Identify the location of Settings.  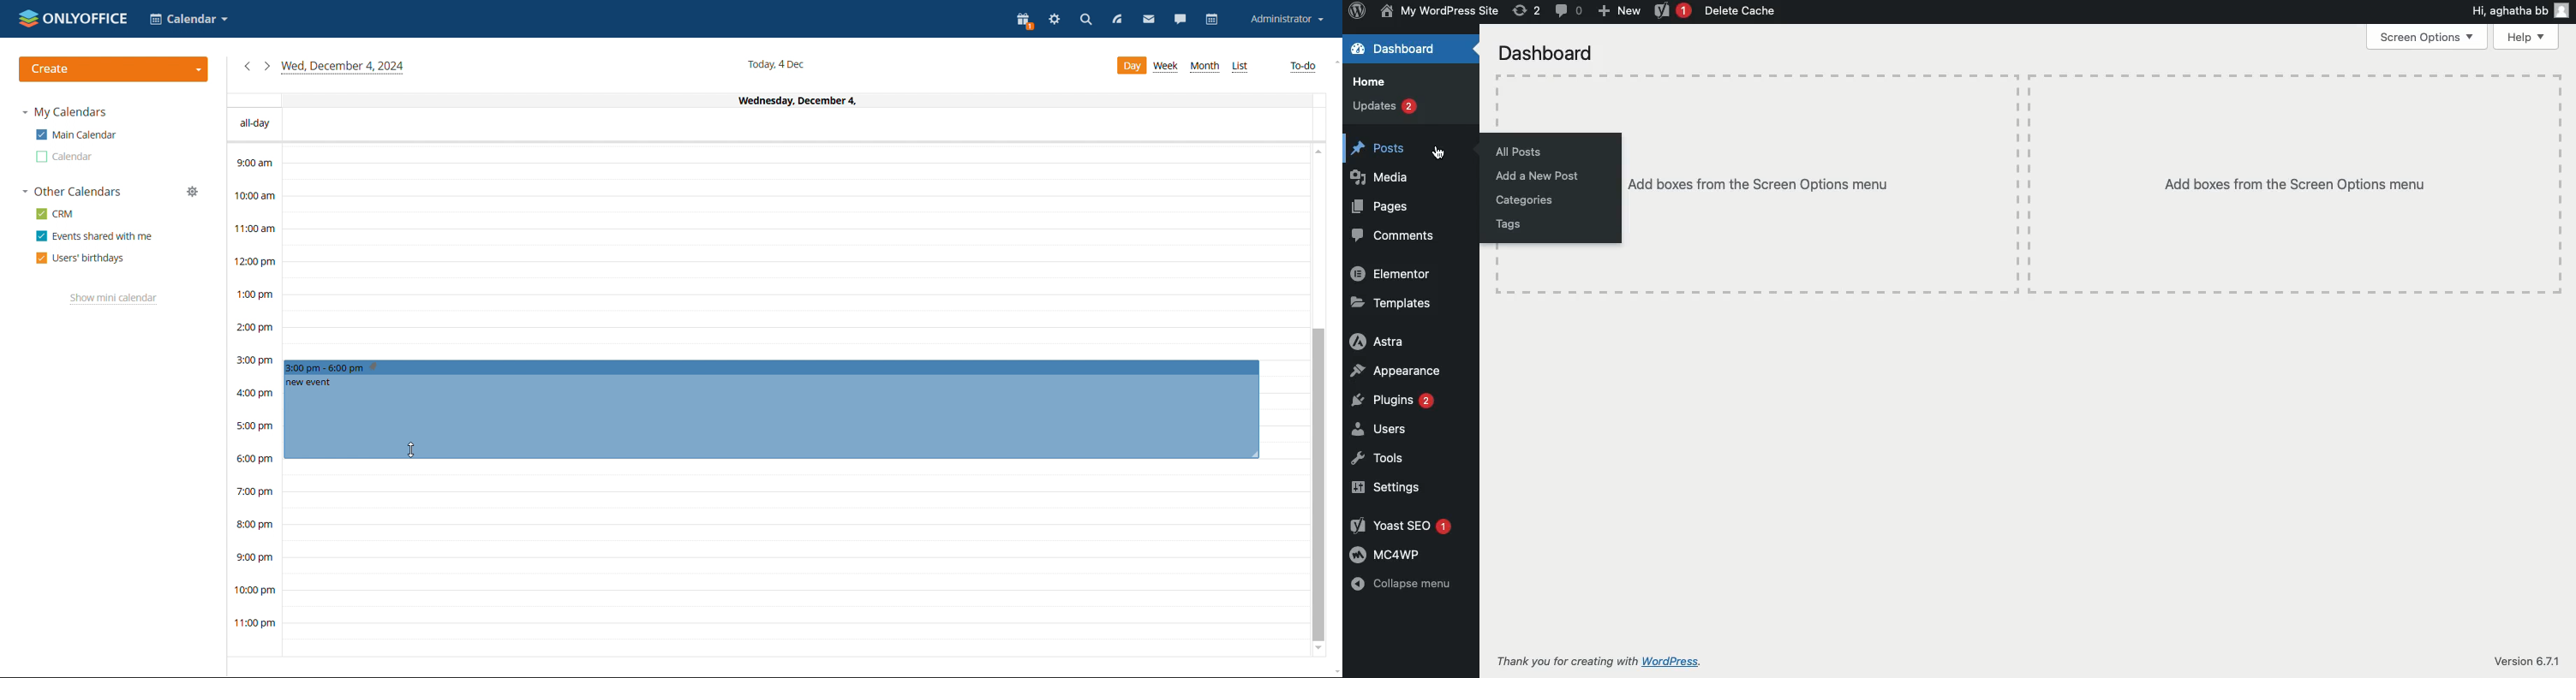
(1385, 486).